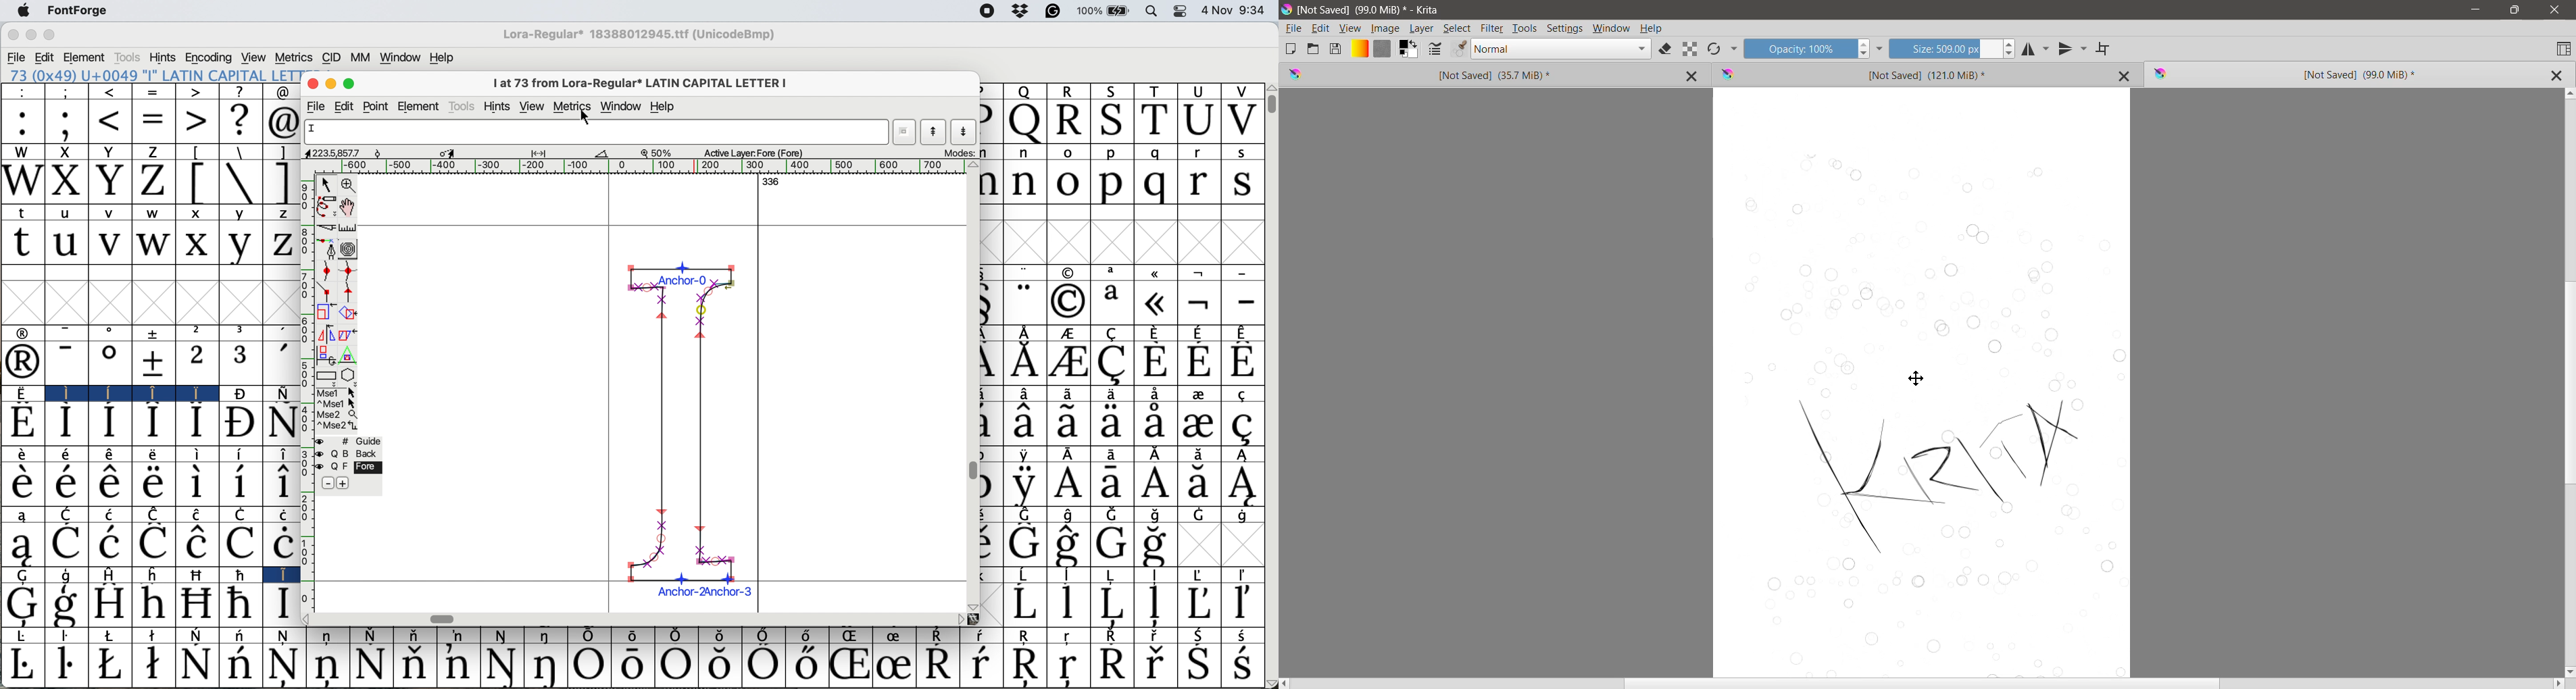 The height and width of the screenshot is (700, 2576). What do you see at coordinates (442, 618) in the screenshot?
I see `horizontal scroll bar` at bounding box center [442, 618].